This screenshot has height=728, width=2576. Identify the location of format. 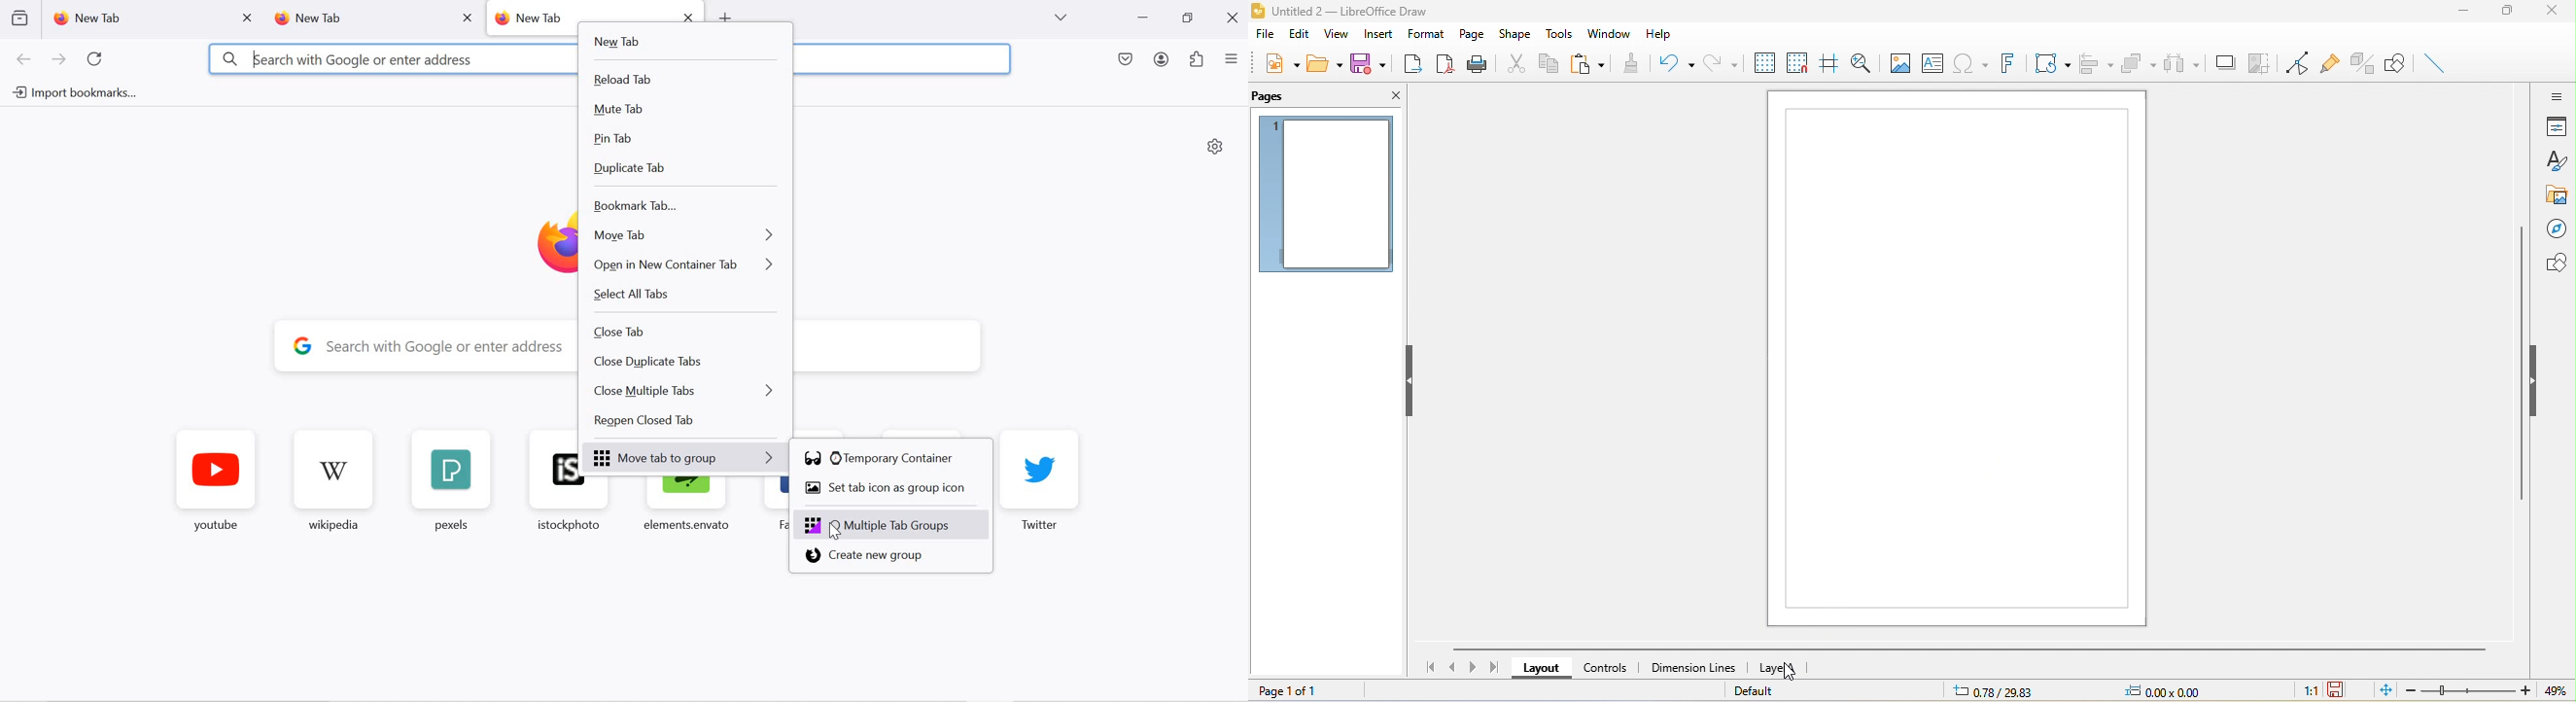
(1425, 32).